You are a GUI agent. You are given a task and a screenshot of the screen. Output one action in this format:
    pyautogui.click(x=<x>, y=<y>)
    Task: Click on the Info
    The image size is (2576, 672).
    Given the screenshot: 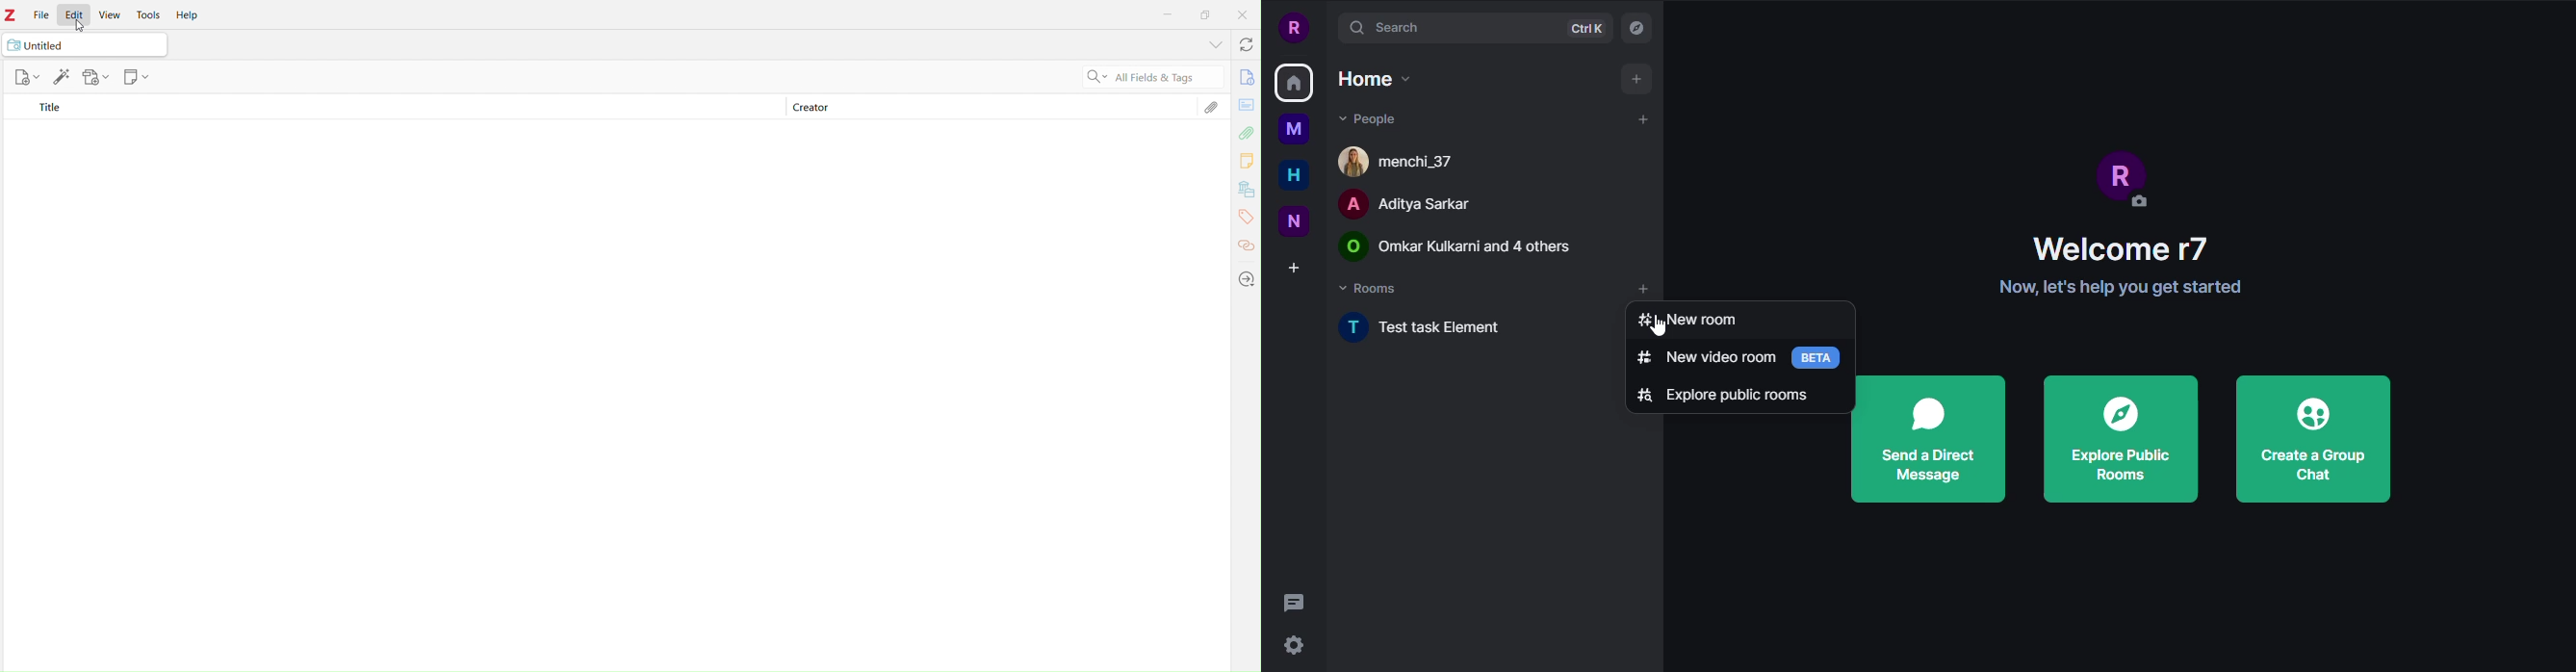 What is the action you would take?
    pyautogui.click(x=1245, y=78)
    